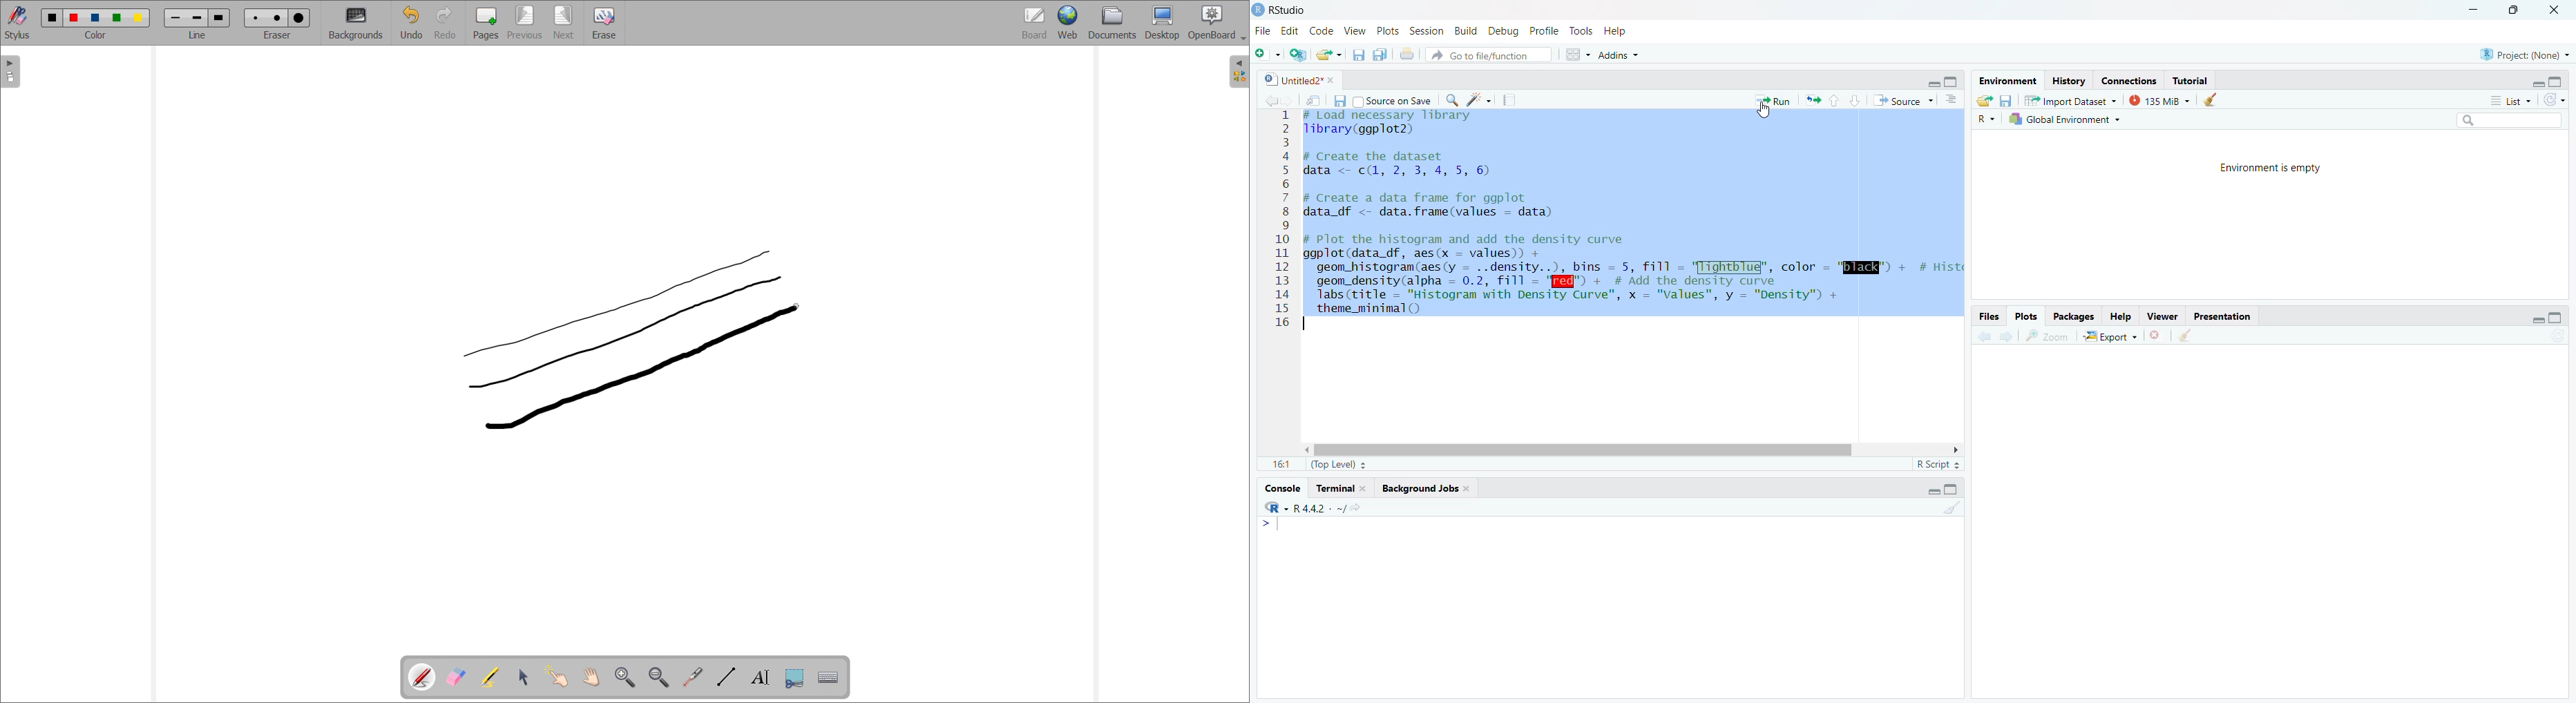 This screenshot has height=728, width=2576. Describe the element at coordinates (1813, 101) in the screenshot. I see `Re-run the previous code again` at that location.